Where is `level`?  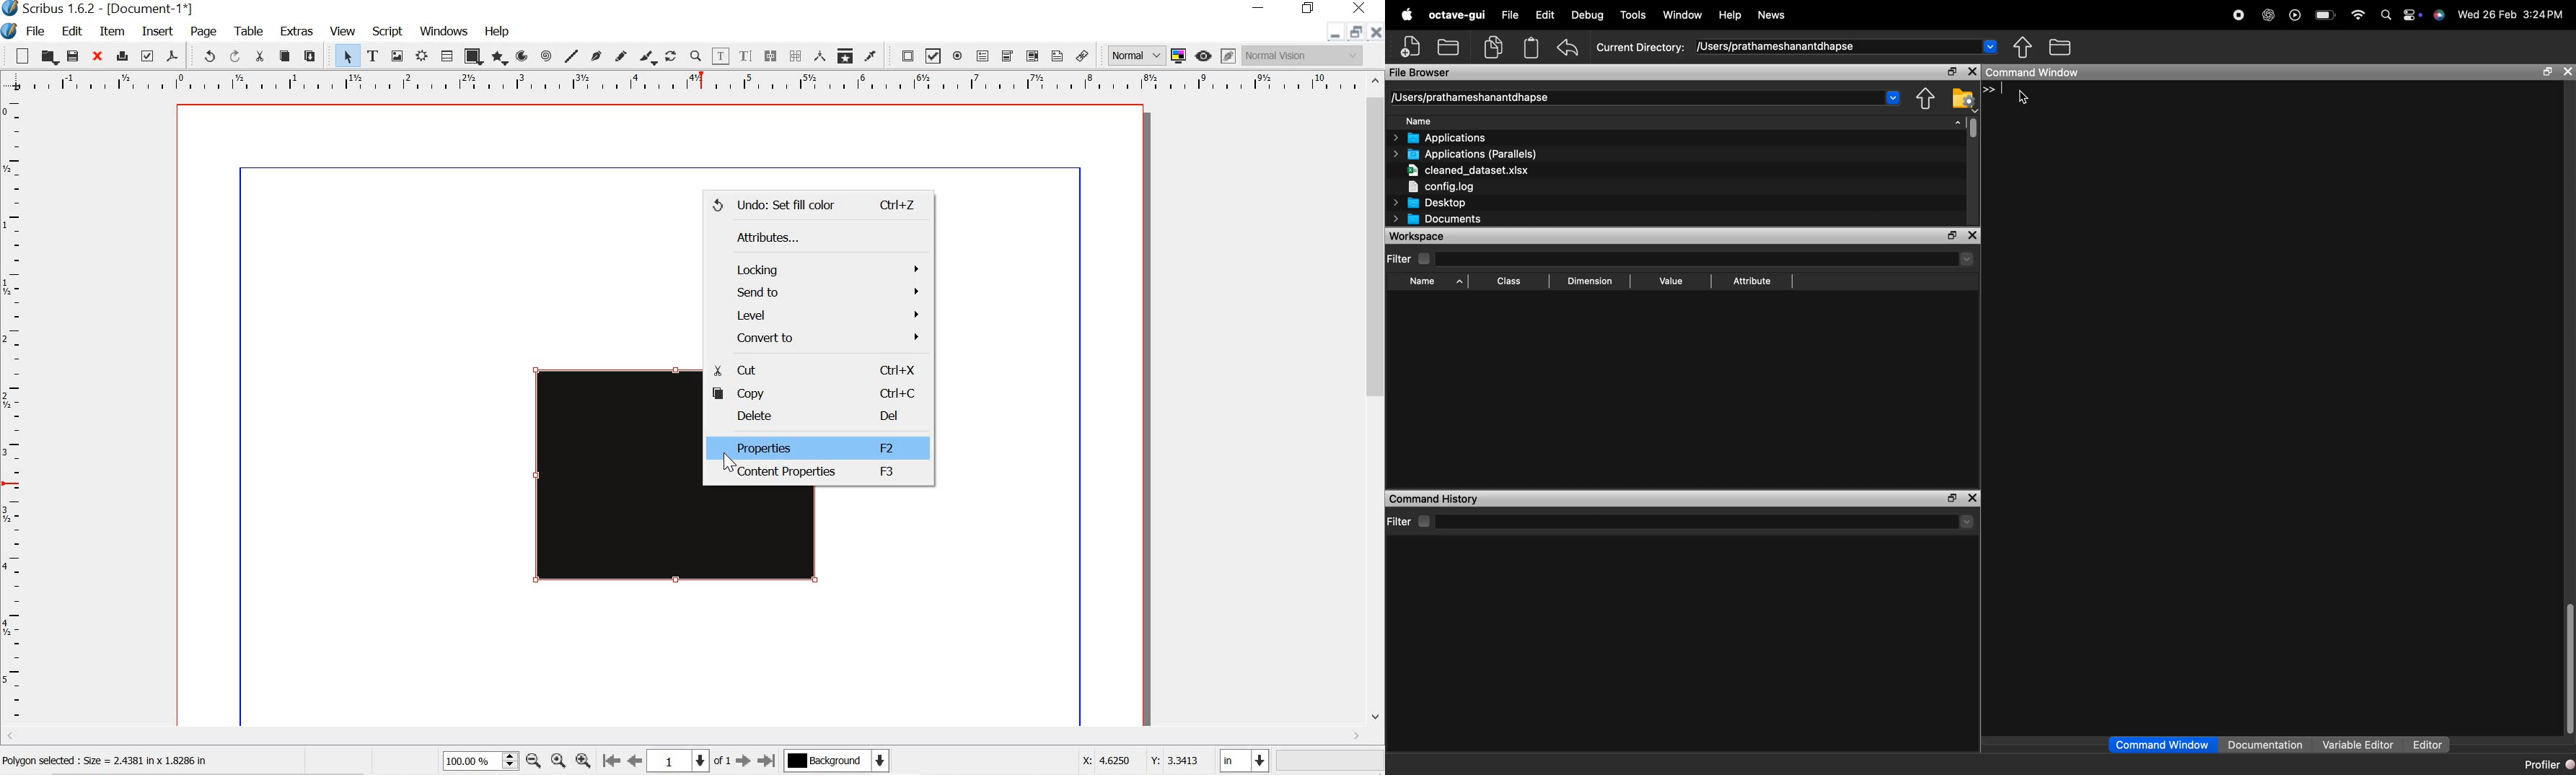
level is located at coordinates (821, 316).